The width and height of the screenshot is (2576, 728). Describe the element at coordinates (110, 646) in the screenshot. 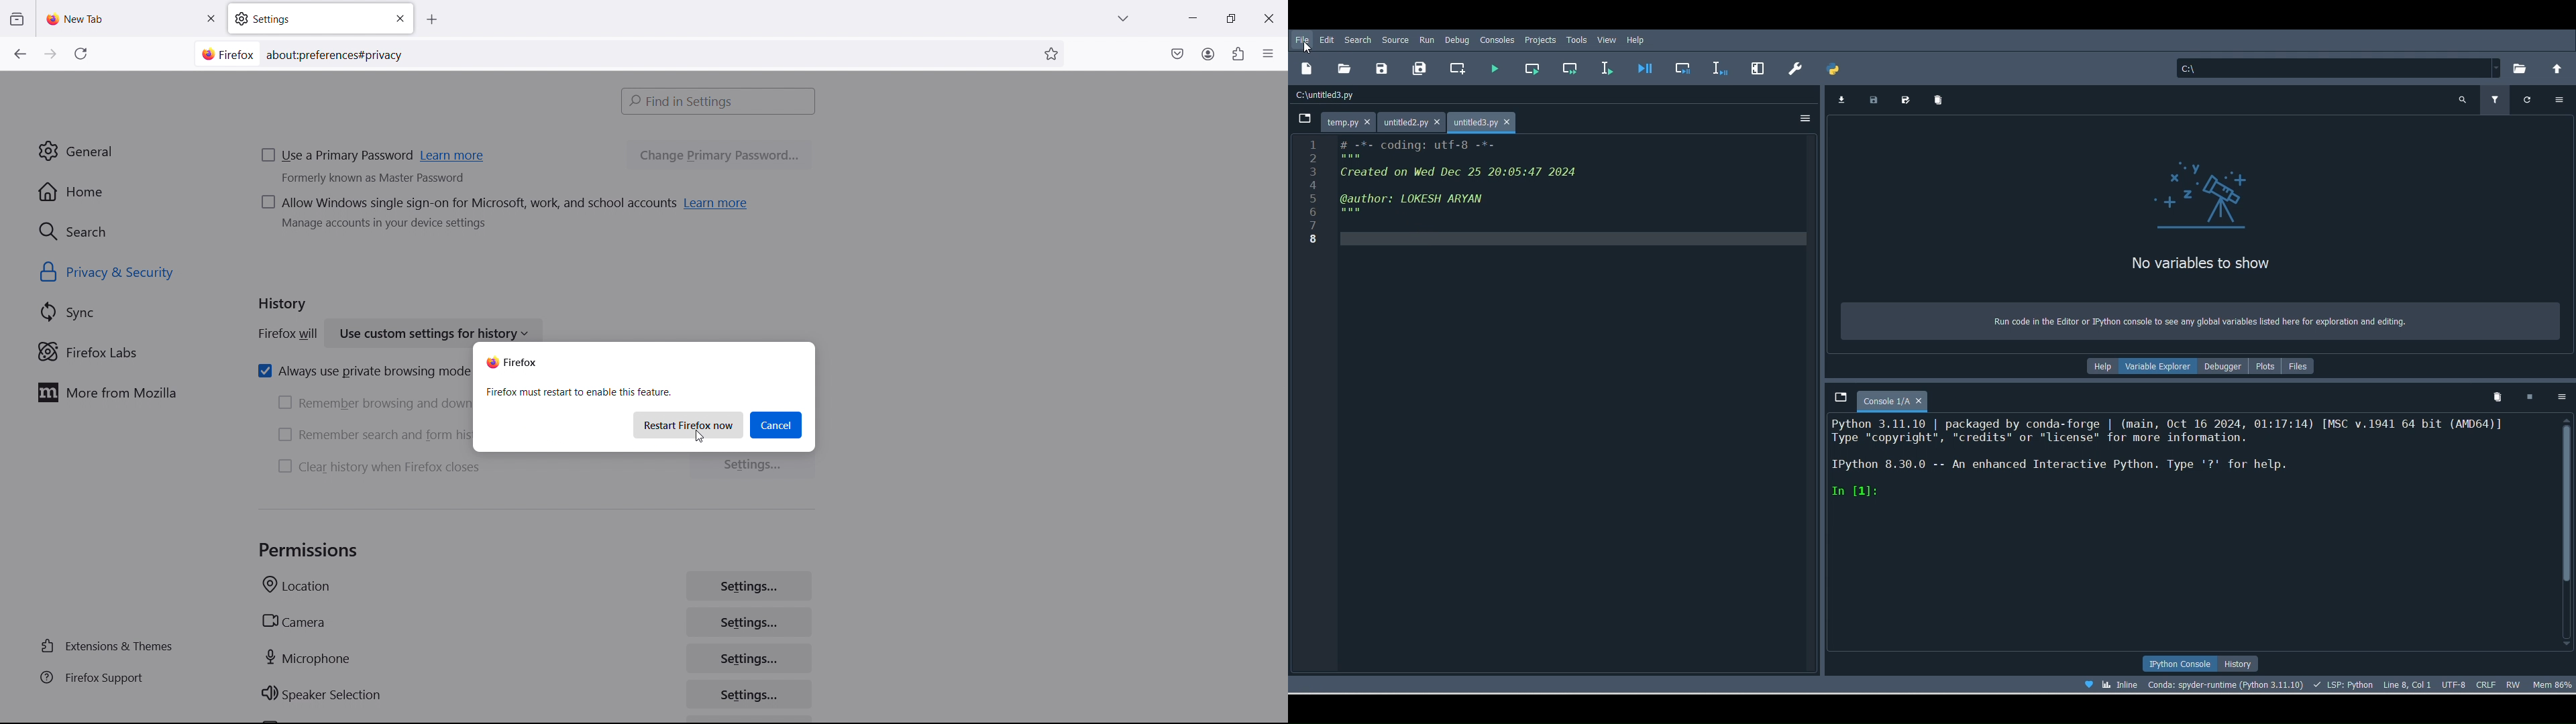

I see `extensions & themes` at that location.